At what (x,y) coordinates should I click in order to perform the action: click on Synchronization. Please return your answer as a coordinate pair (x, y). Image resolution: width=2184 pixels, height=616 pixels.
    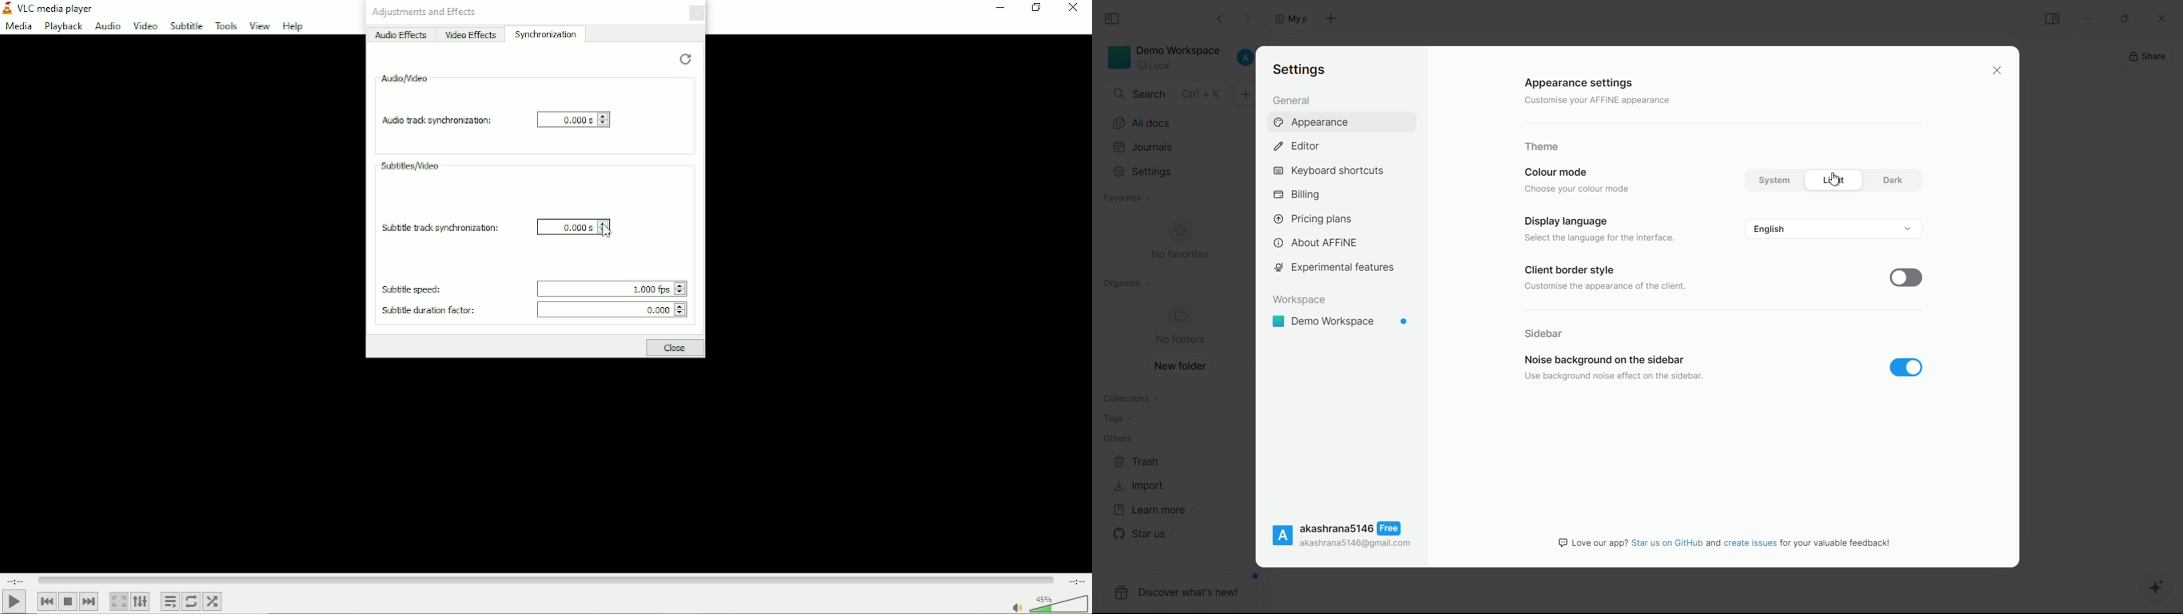
    Looking at the image, I should click on (548, 34).